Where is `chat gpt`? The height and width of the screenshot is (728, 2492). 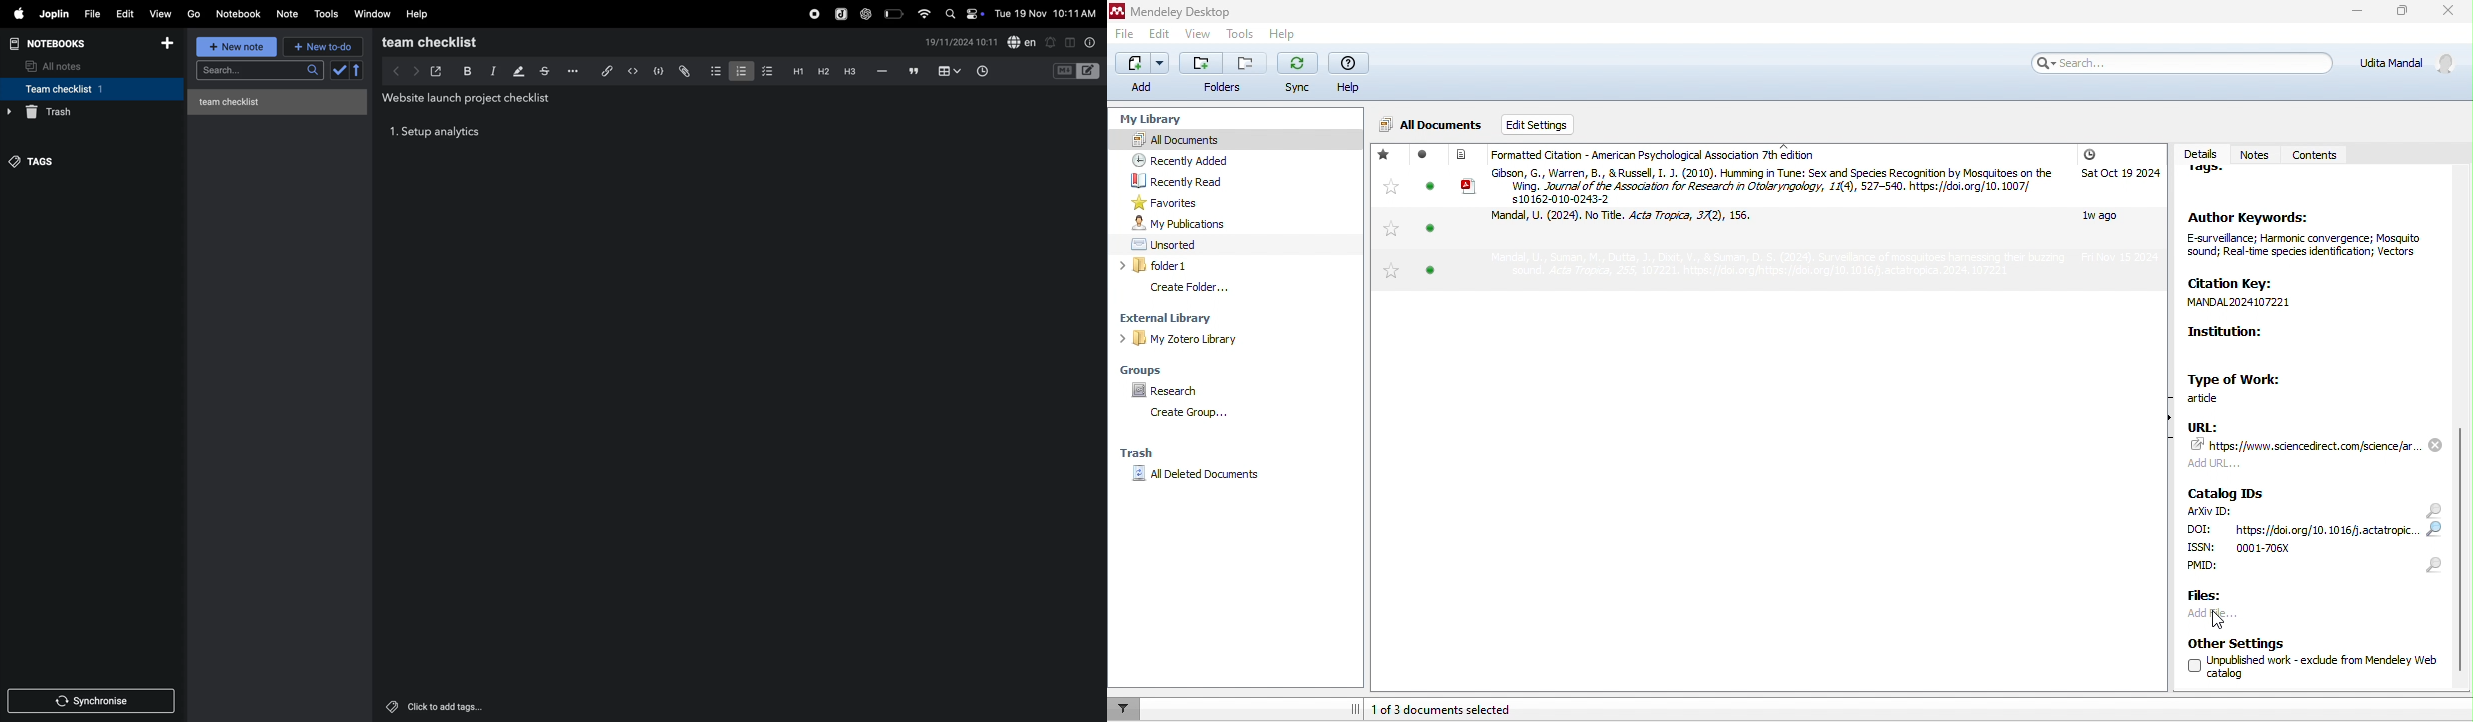 chat gpt is located at coordinates (864, 14).